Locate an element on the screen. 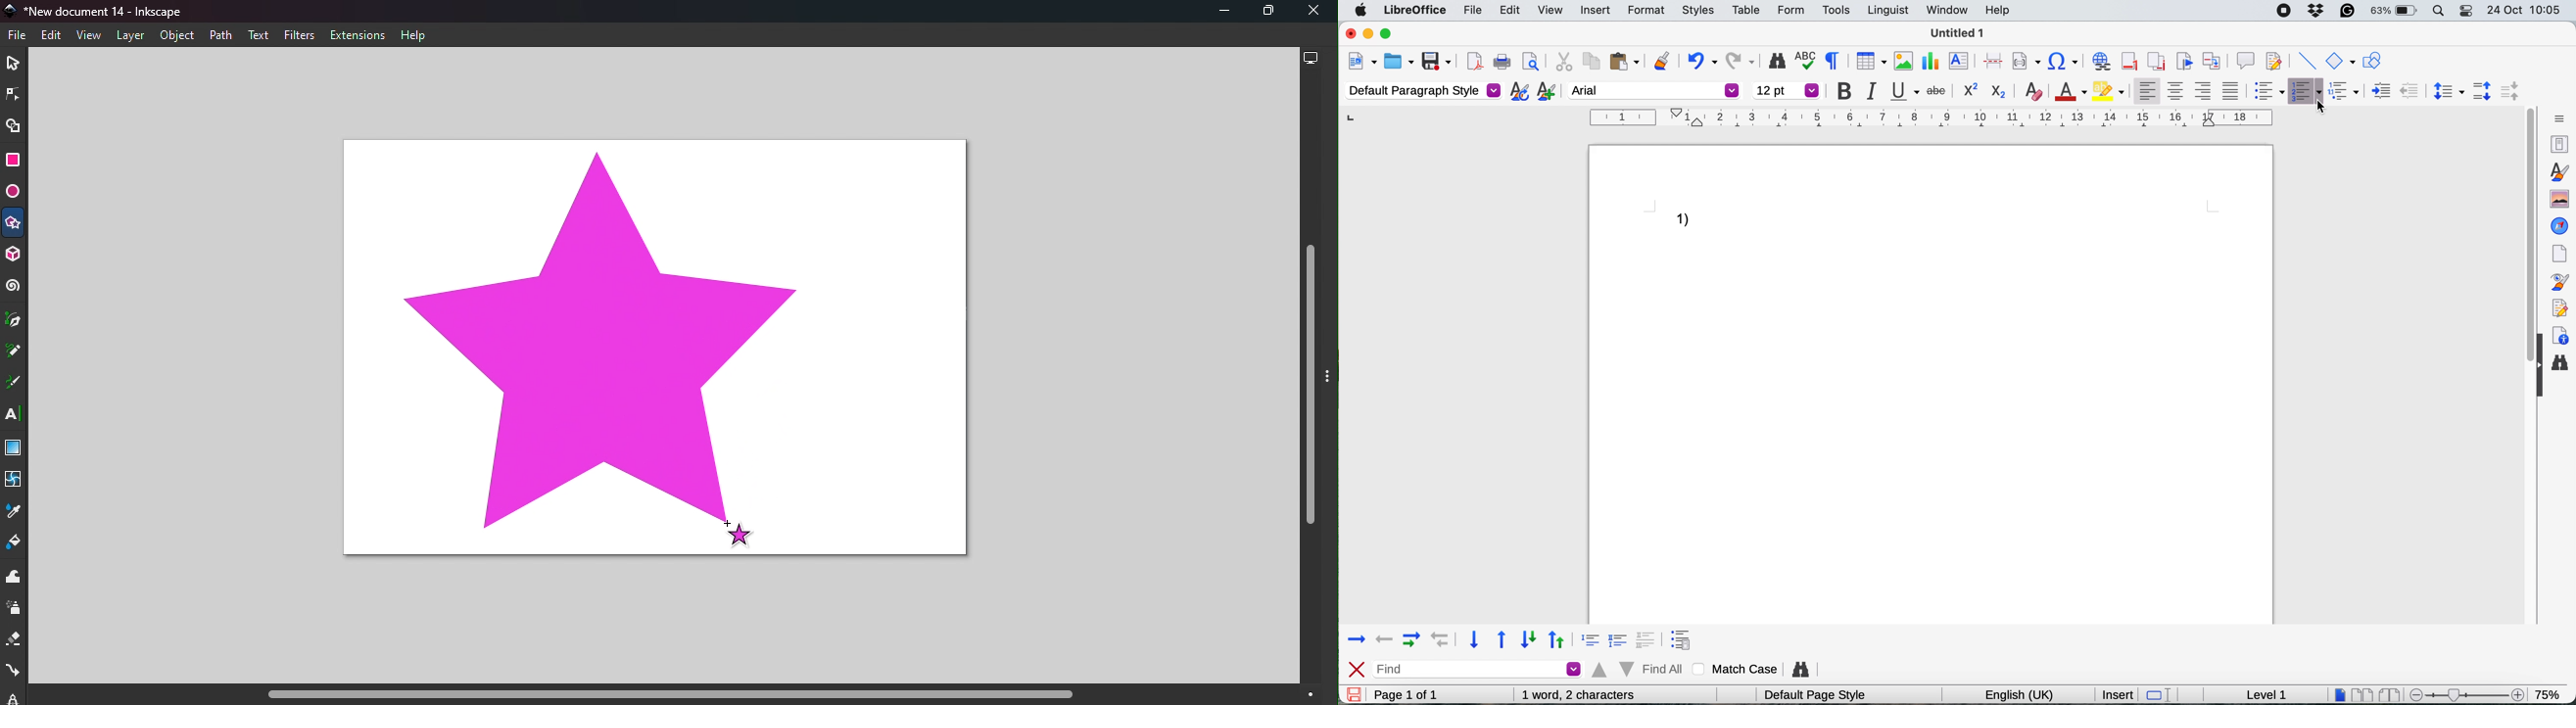 This screenshot has height=728, width=2576. view is located at coordinates (1550, 12).